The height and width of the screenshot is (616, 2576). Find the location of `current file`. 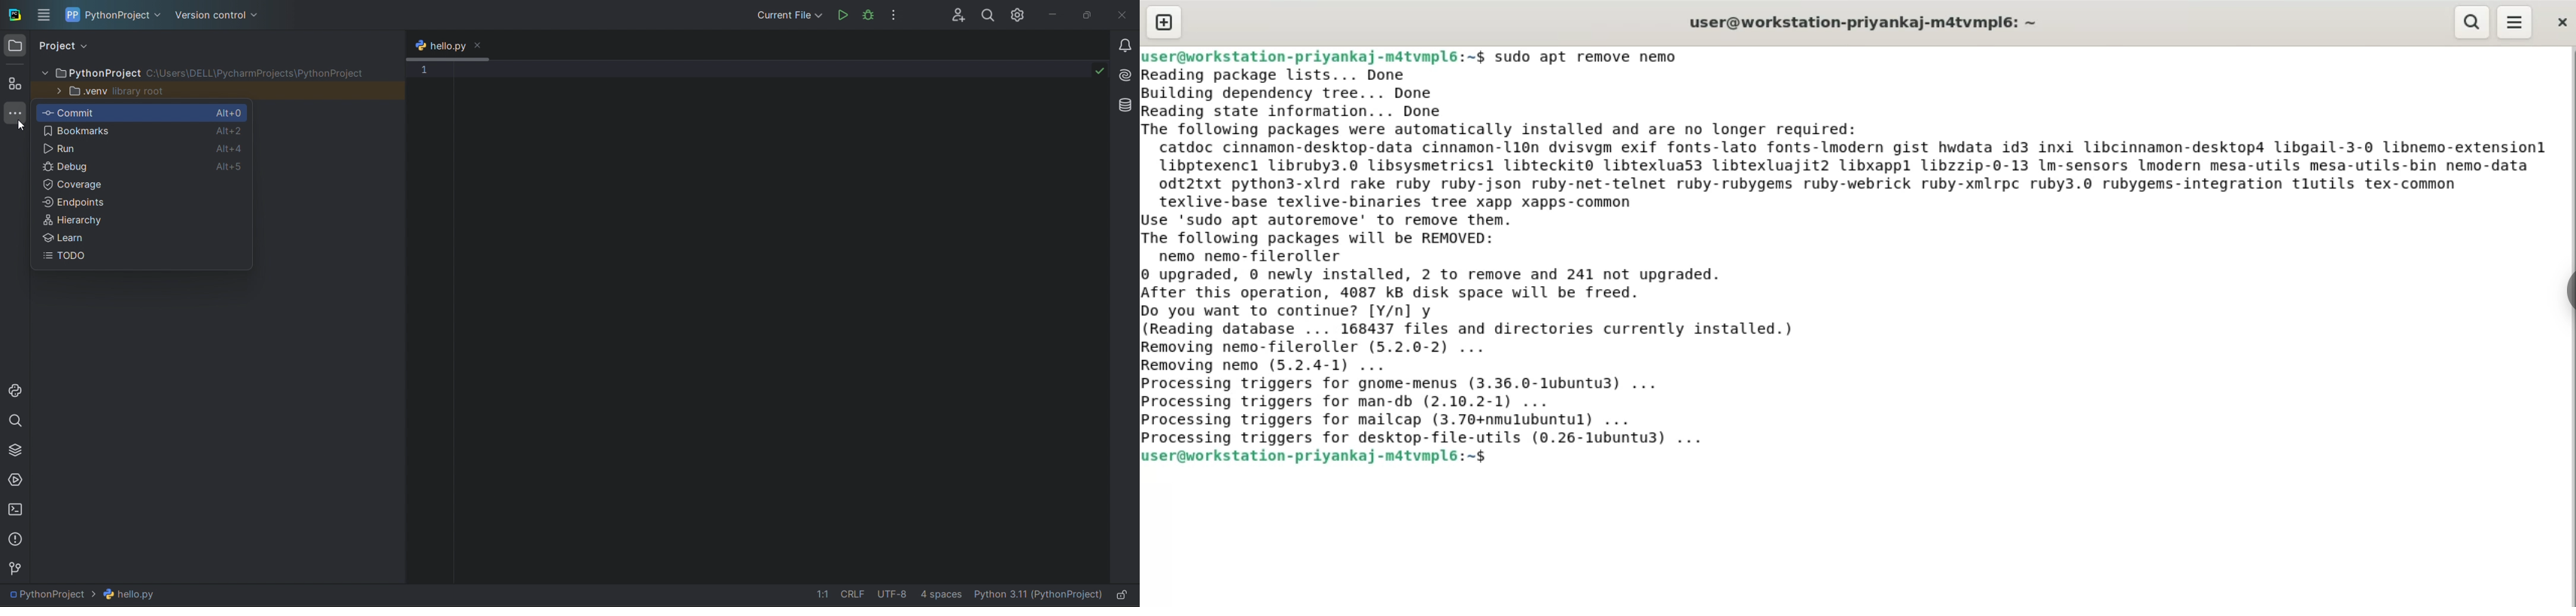

current file is located at coordinates (788, 15).